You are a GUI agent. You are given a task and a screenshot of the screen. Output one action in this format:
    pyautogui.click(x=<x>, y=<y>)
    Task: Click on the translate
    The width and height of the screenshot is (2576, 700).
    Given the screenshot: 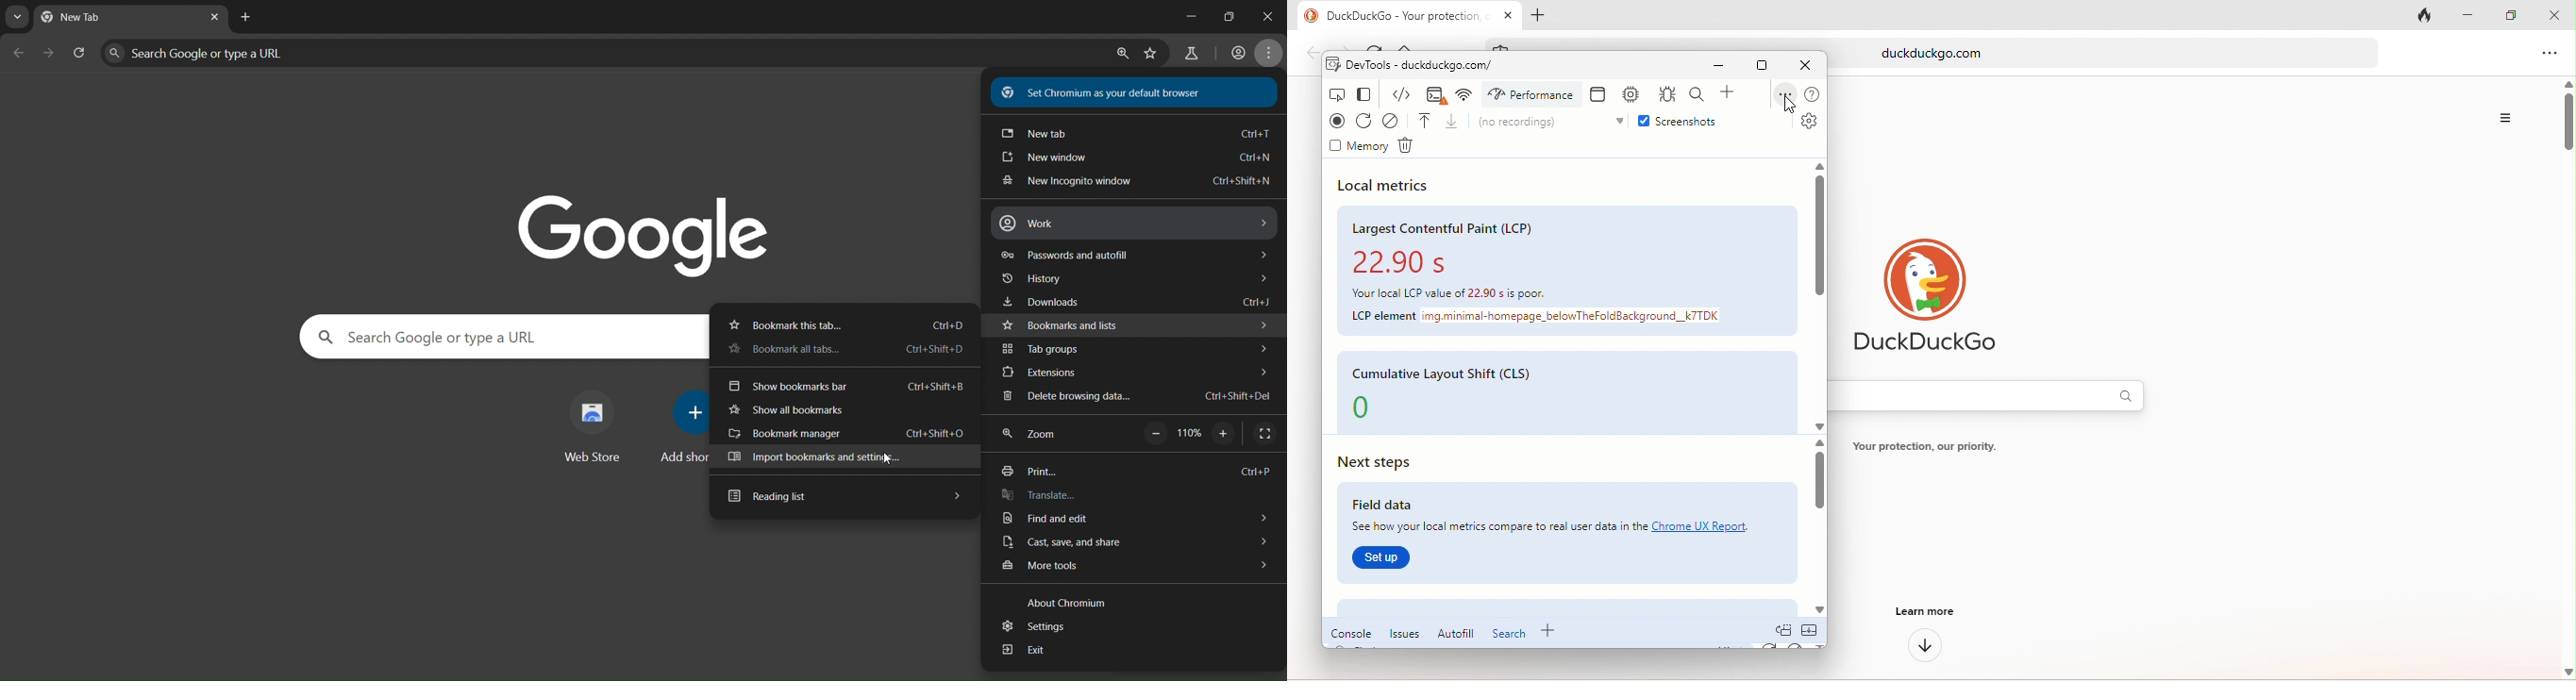 What is the action you would take?
    pyautogui.click(x=1042, y=497)
    